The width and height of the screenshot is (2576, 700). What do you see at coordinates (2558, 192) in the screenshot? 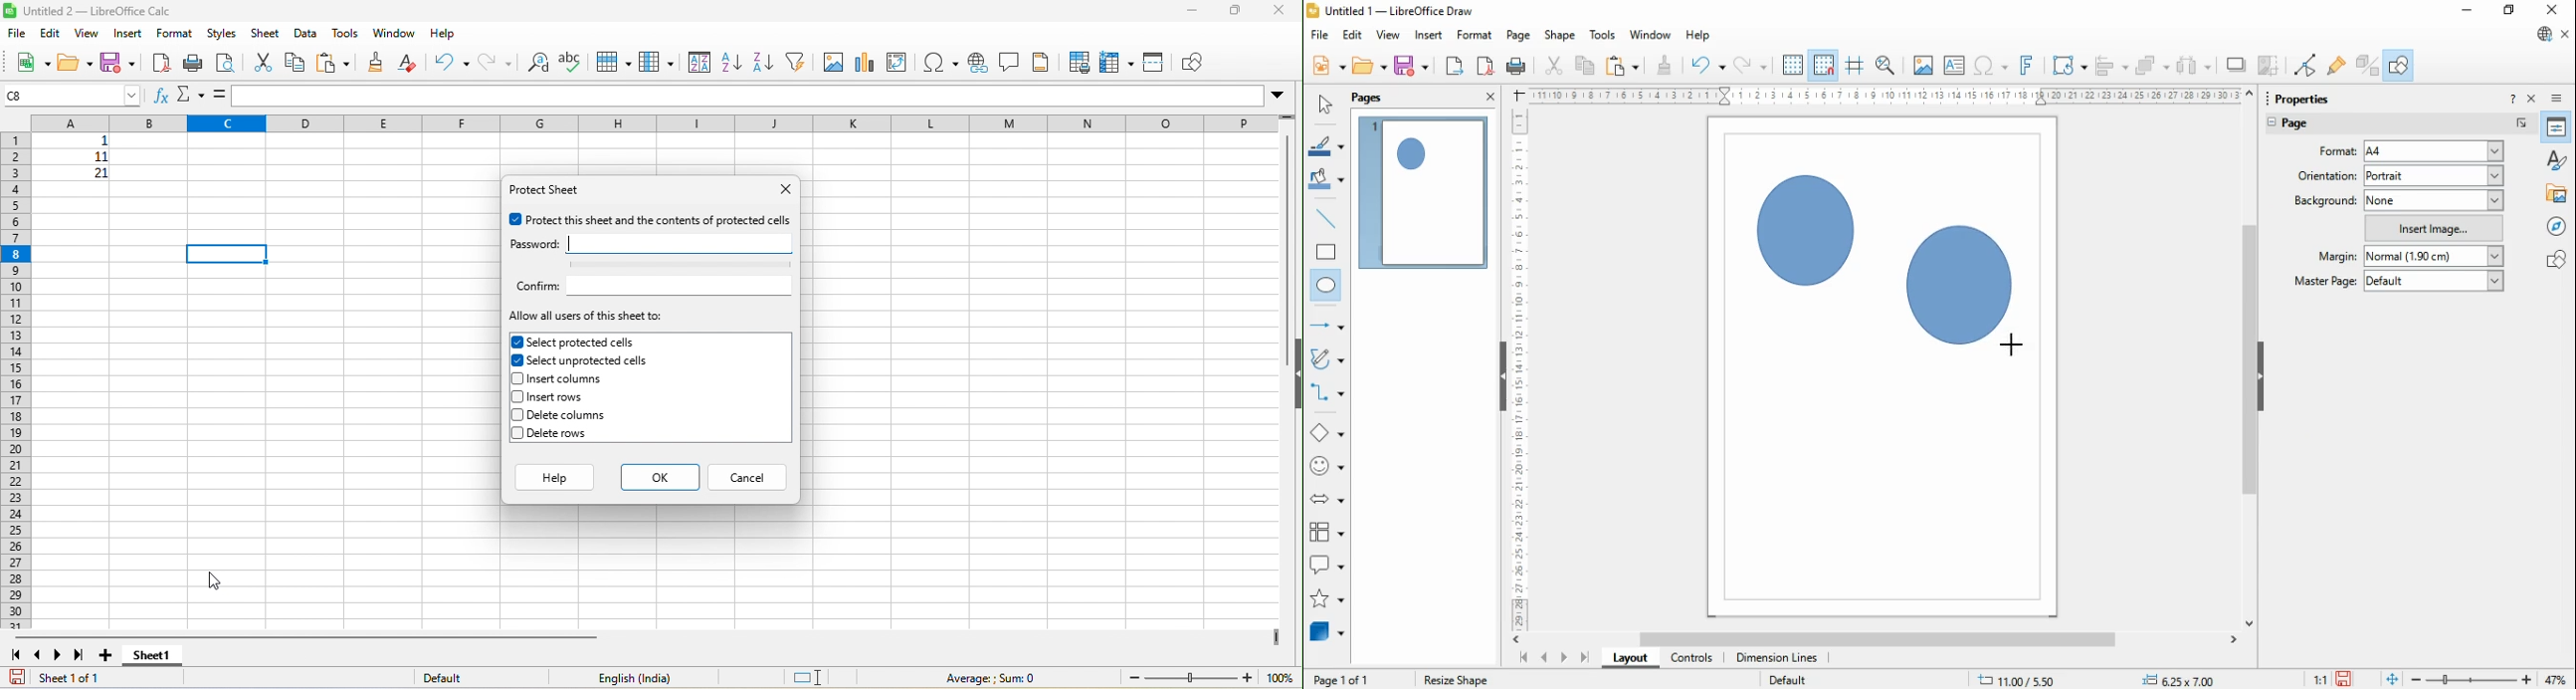
I see `gallery` at bounding box center [2558, 192].